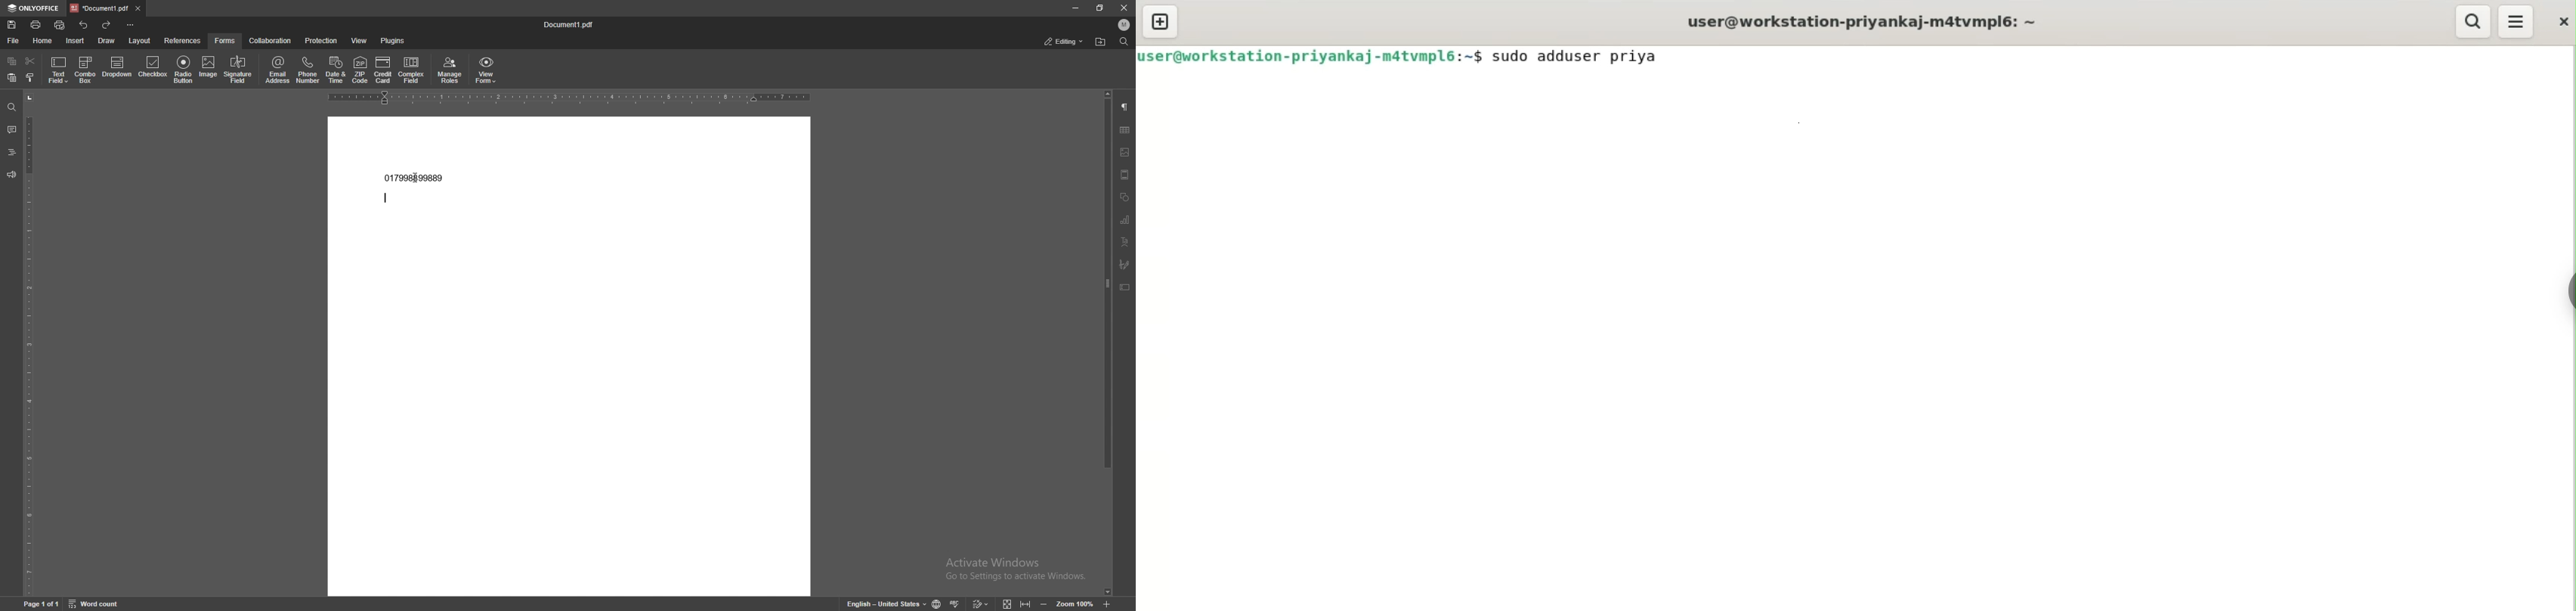 Image resolution: width=2576 pixels, height=616 pixels. What do you see at coordinates (28, 343) in the screenshot?
I see `vertical field` at bounding box center [28, 343].